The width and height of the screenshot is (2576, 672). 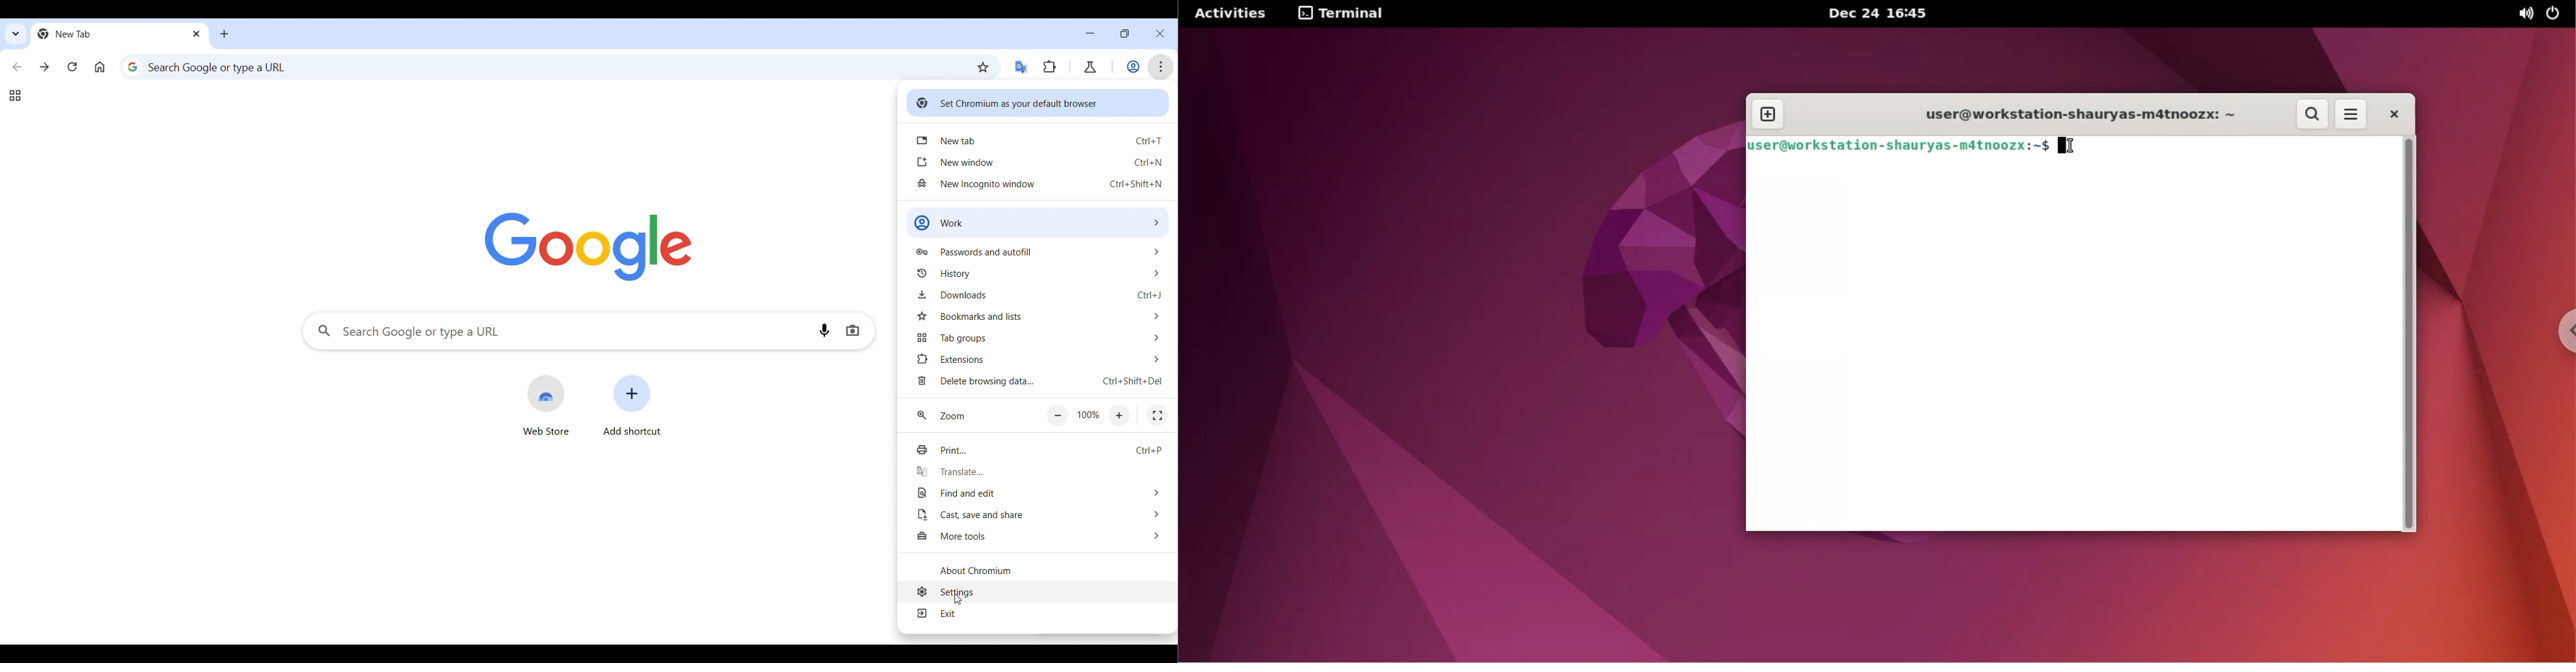 I want to click on Zoom in, so click(x=1119, y=416).